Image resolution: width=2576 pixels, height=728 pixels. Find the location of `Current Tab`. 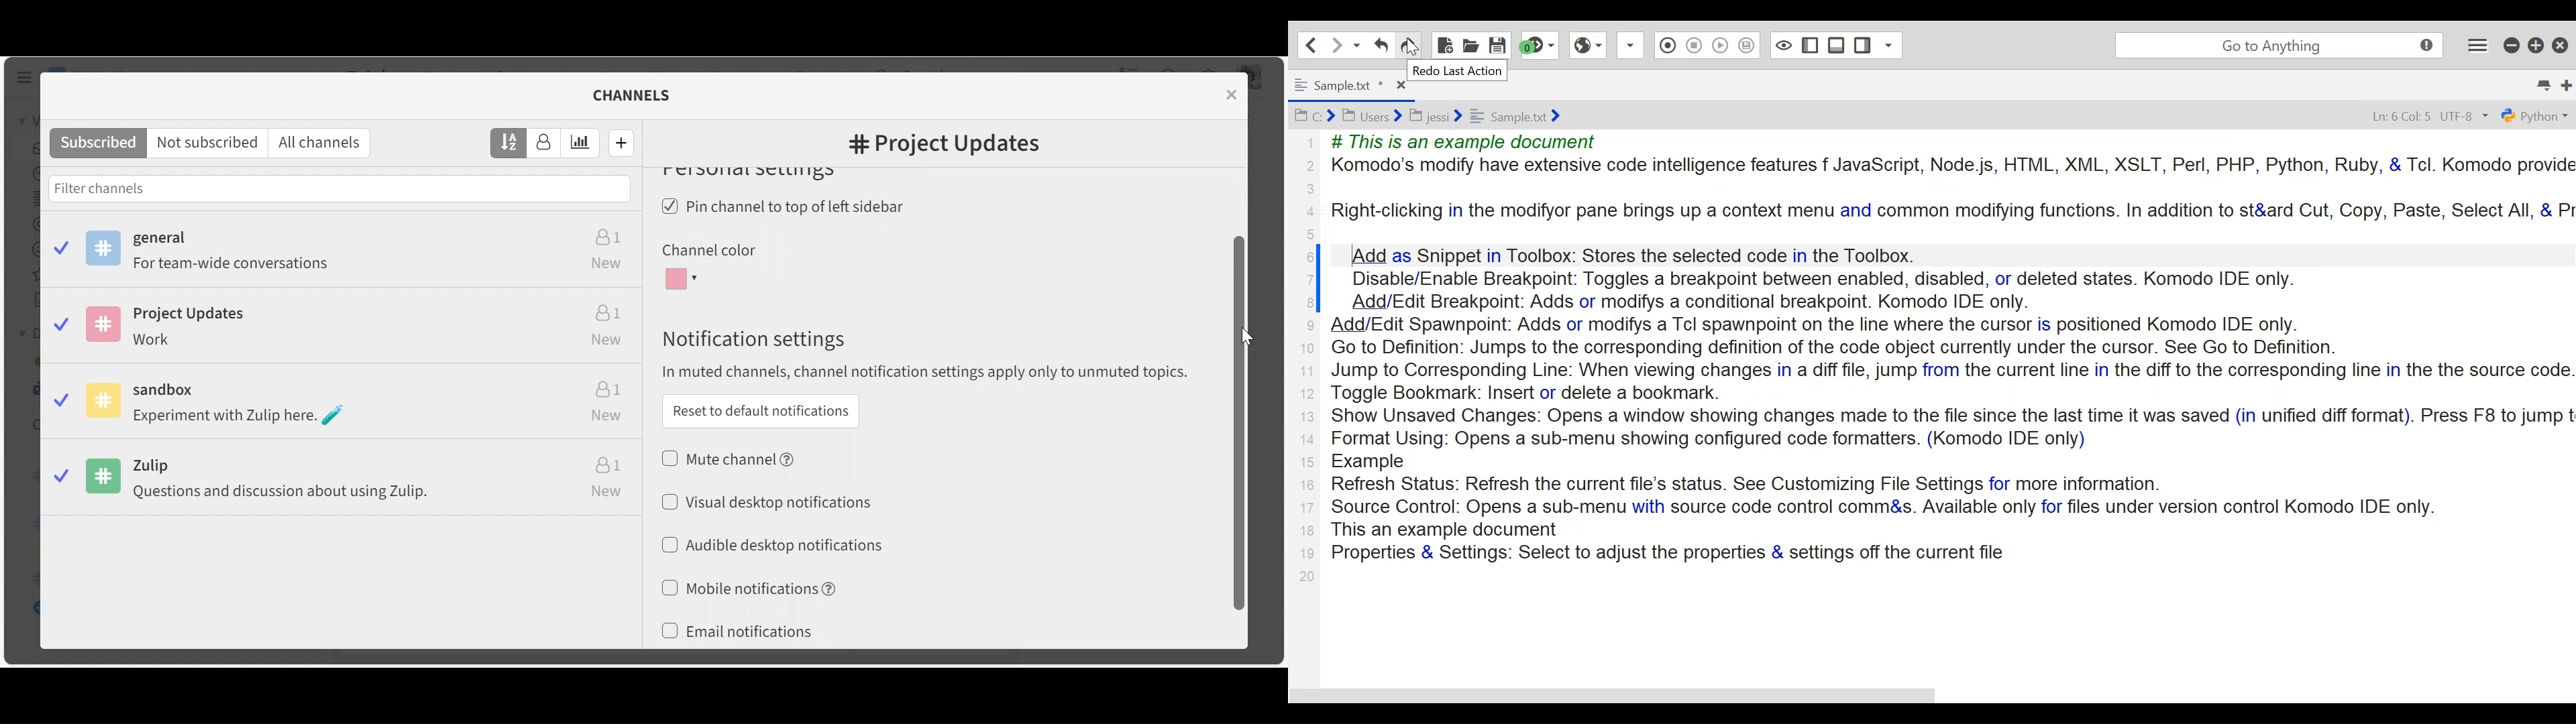

Current Tab is located at coordinates (1338, 87).